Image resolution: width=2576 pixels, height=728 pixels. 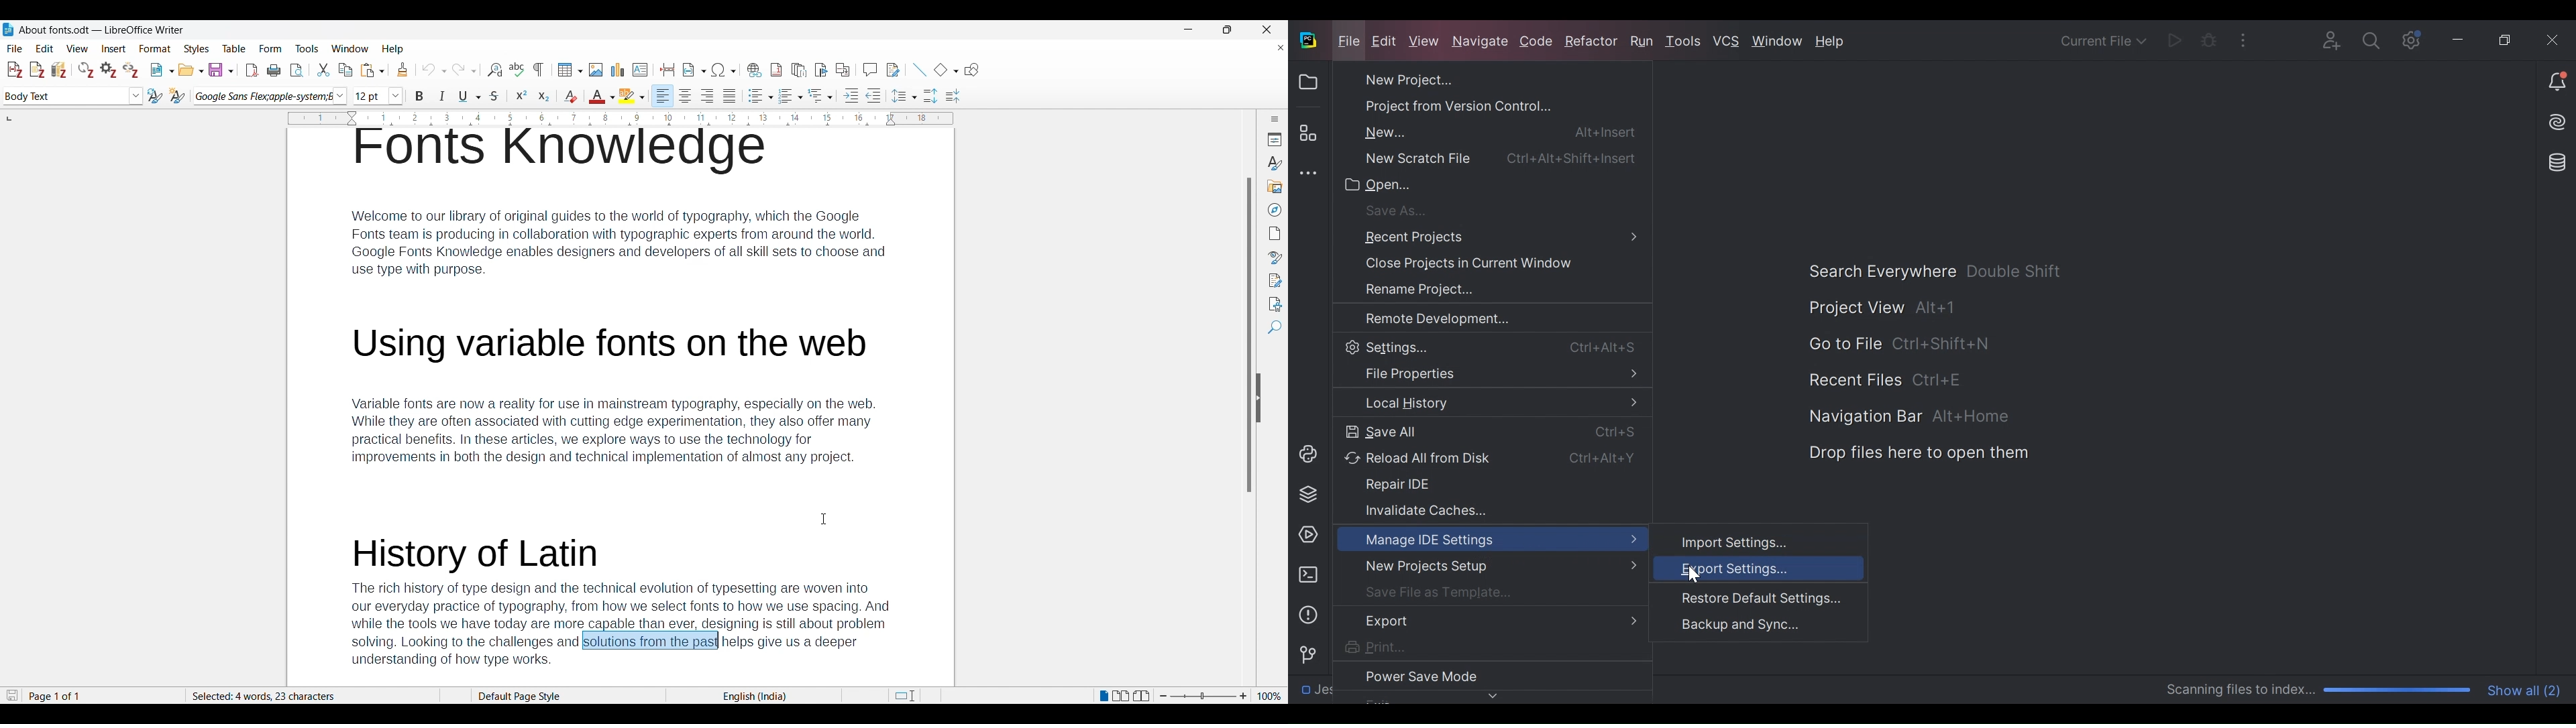 What do you see at coordinates (931, 96) in the screenshot?
I see `Increase paragraph spacing` at bounding box center [931, 96].